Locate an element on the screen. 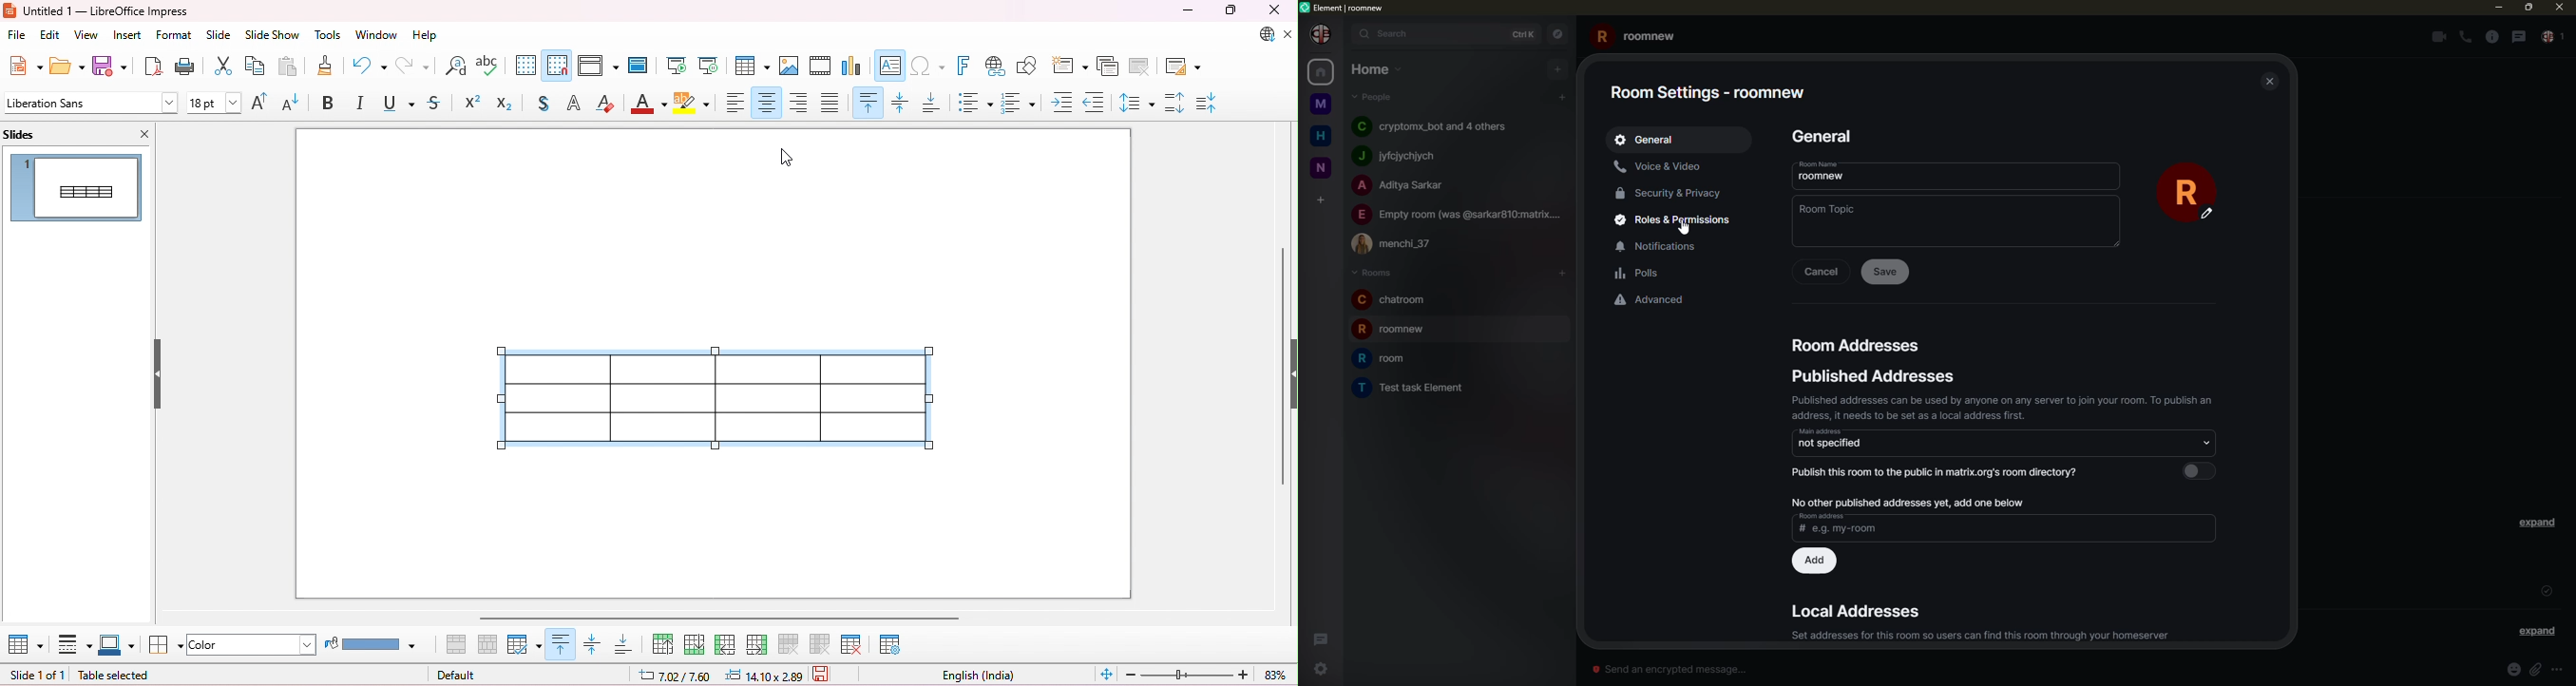 The width and height of the screenshot is (2576, 700). roles is located at coordinates (1678, 220).